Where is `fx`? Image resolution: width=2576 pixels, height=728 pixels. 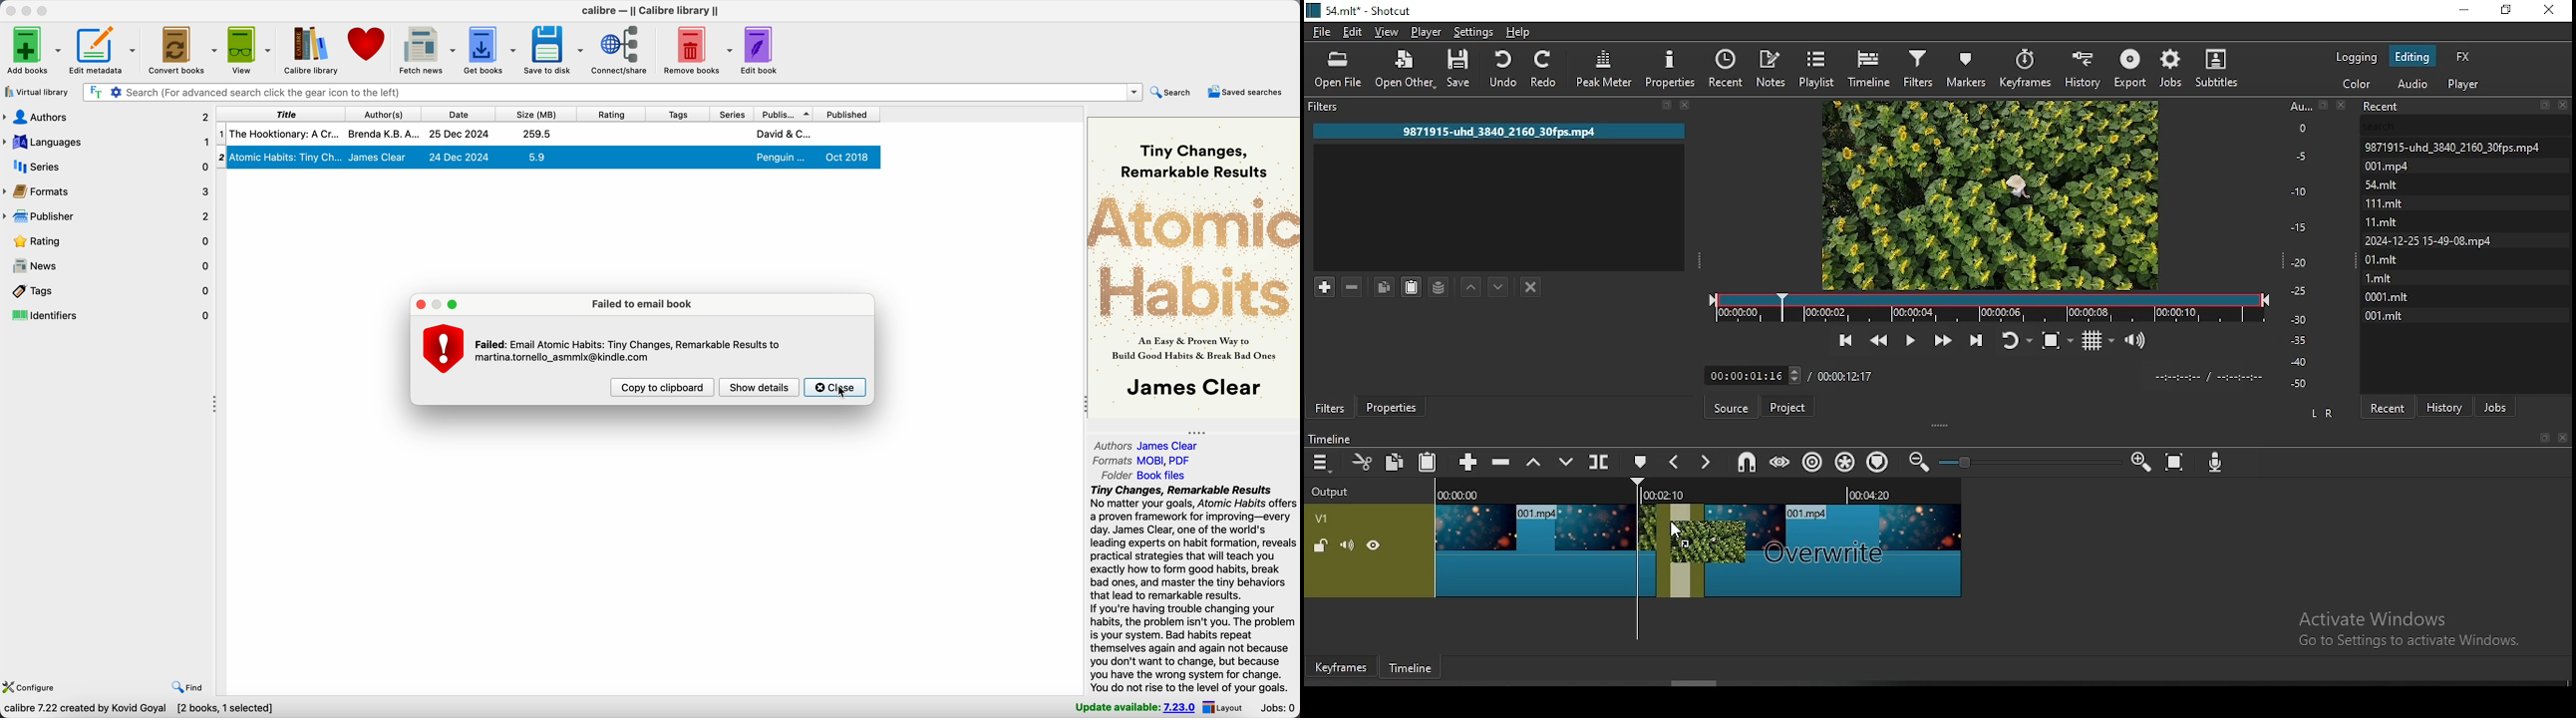
fx is located at coordinates (2462, 59).